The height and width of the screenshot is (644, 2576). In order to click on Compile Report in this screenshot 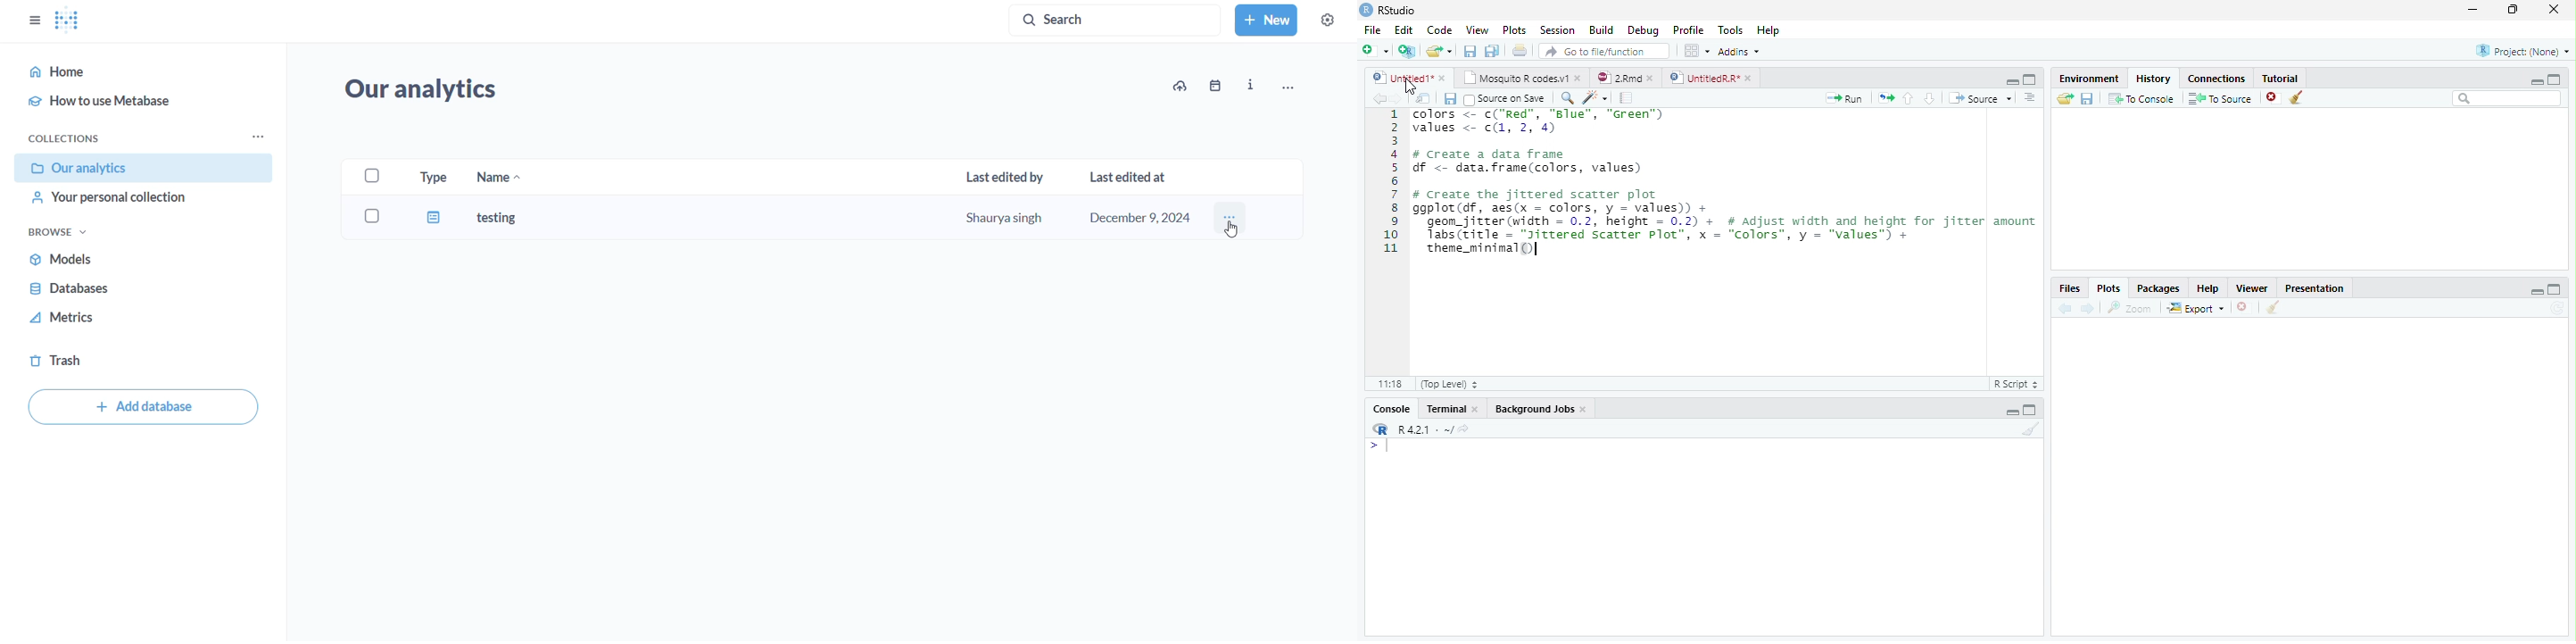, I will do `click(1627, 99)`.